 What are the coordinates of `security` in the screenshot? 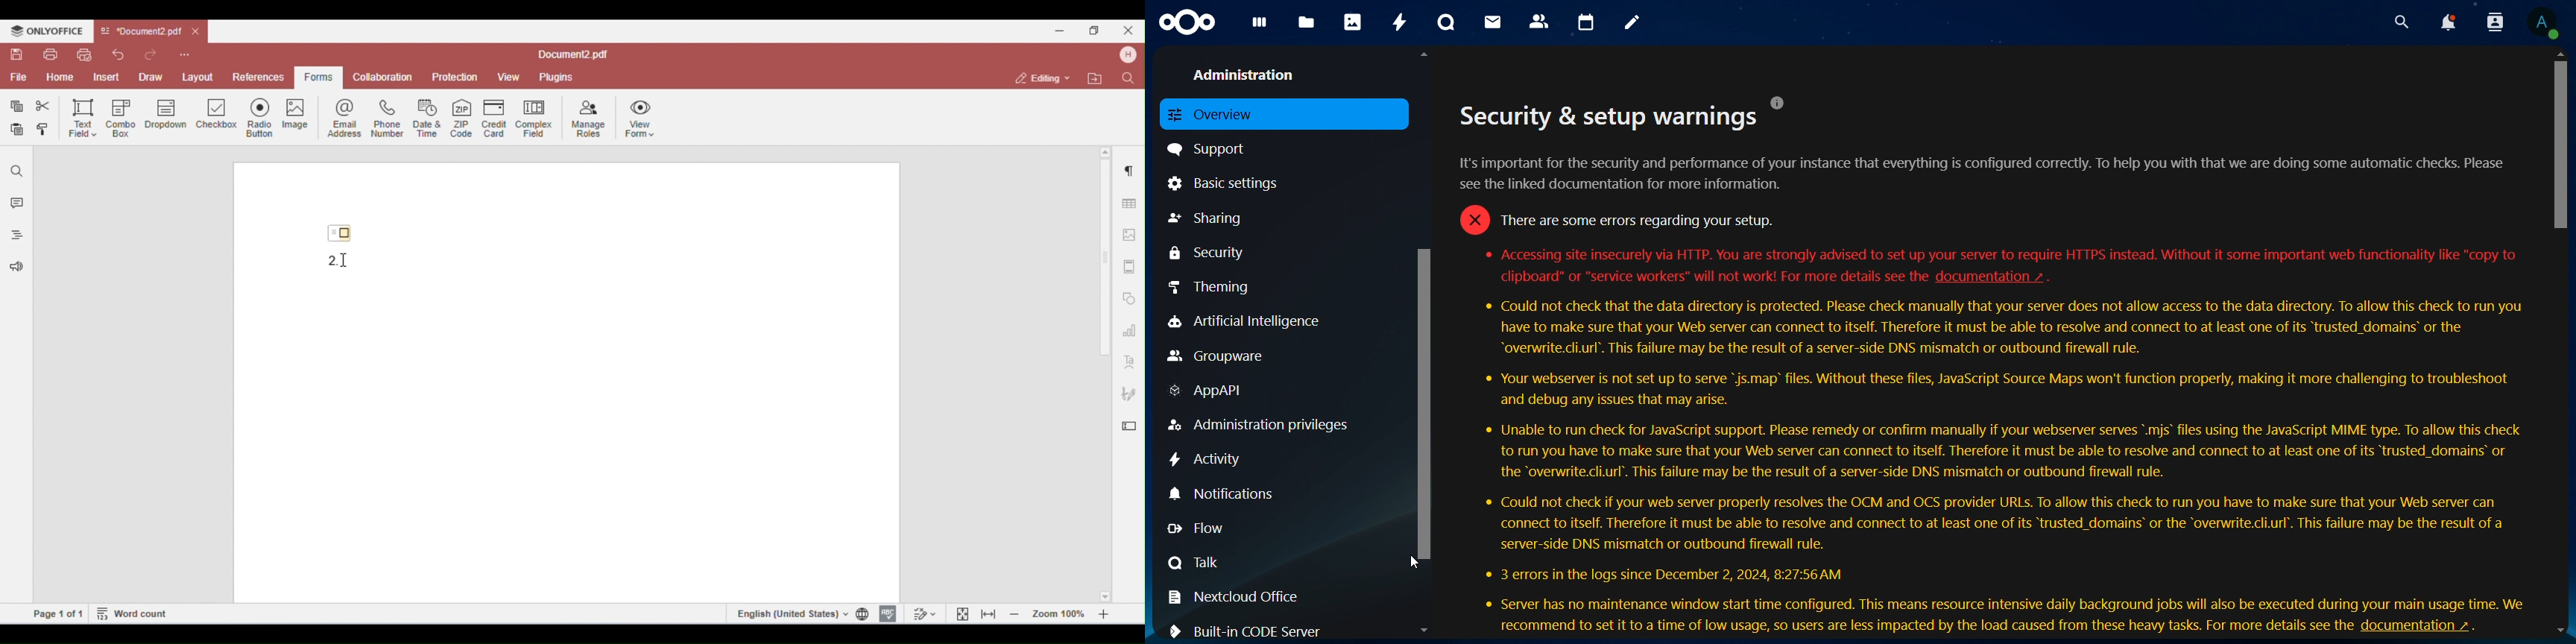 It's located at (1209, 253).